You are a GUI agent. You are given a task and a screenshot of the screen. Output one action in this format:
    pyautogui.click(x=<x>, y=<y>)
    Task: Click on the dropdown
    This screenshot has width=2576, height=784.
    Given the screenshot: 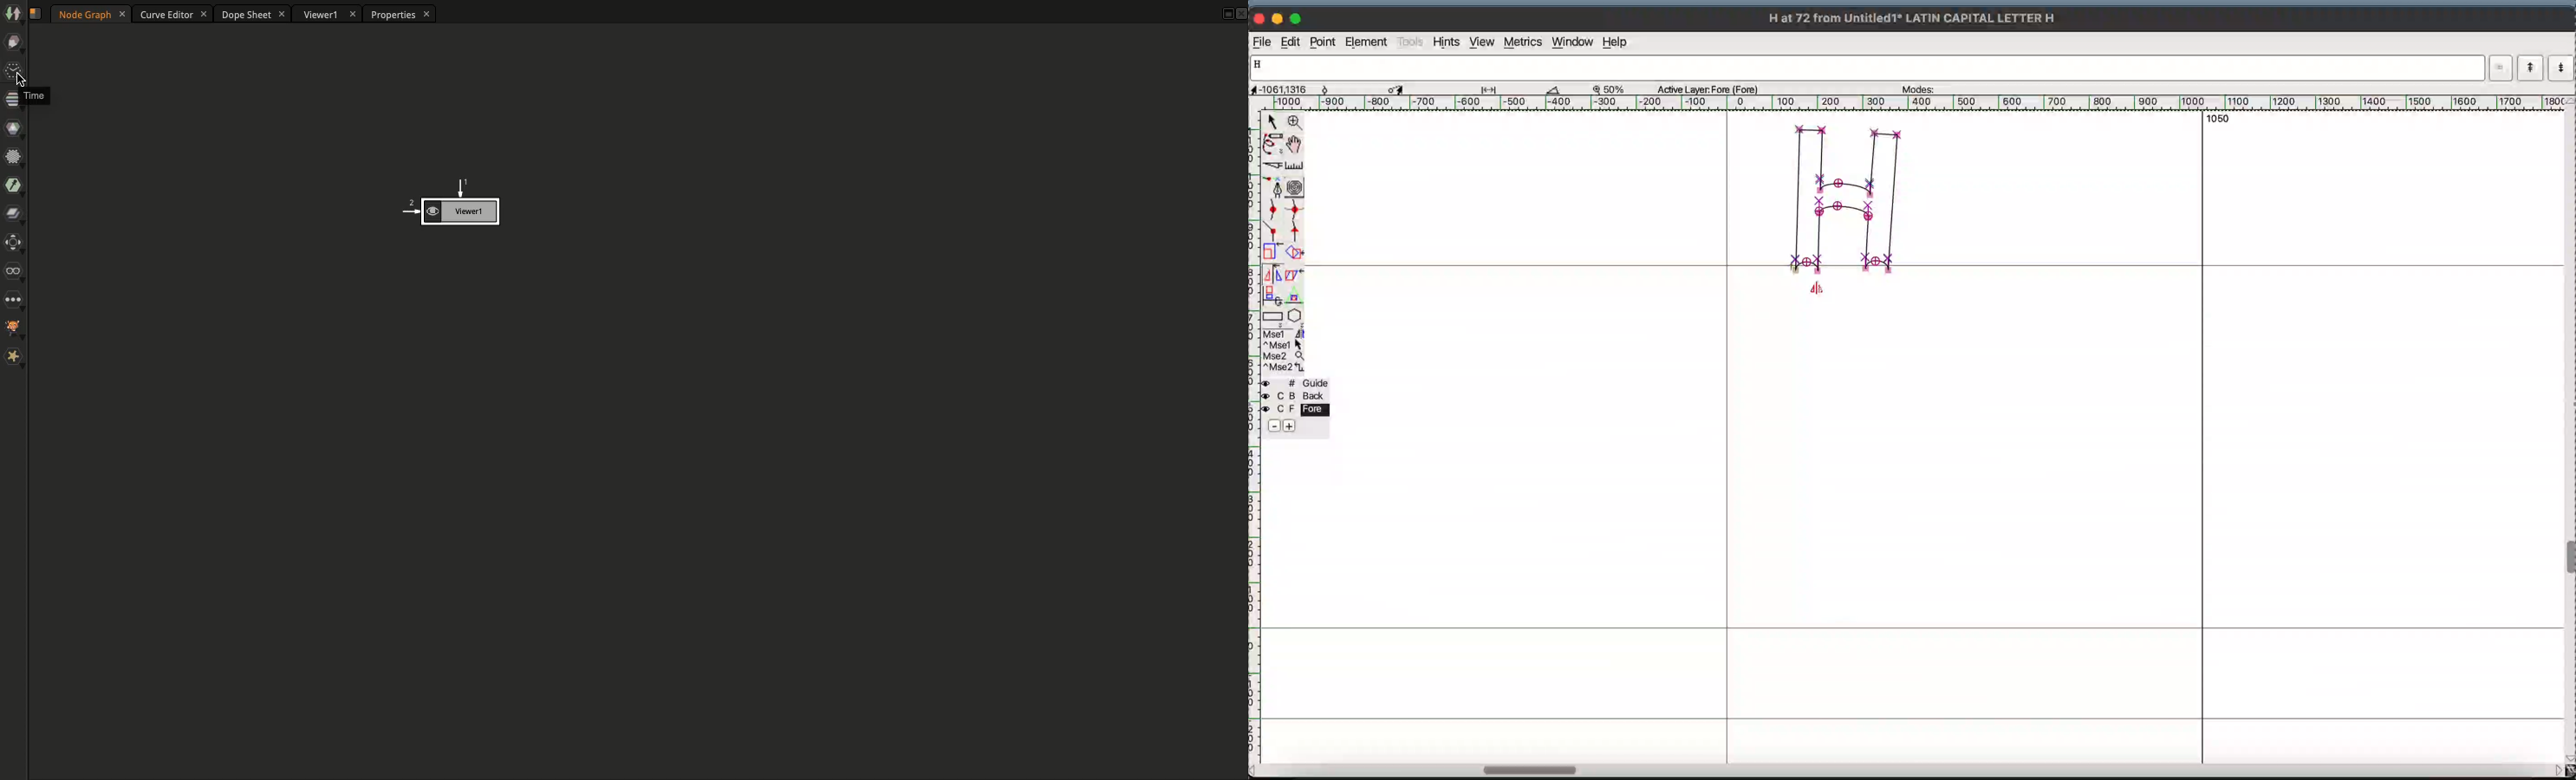 What is the action you would take?
    pyautogui.click(x=2502, y=68)
    